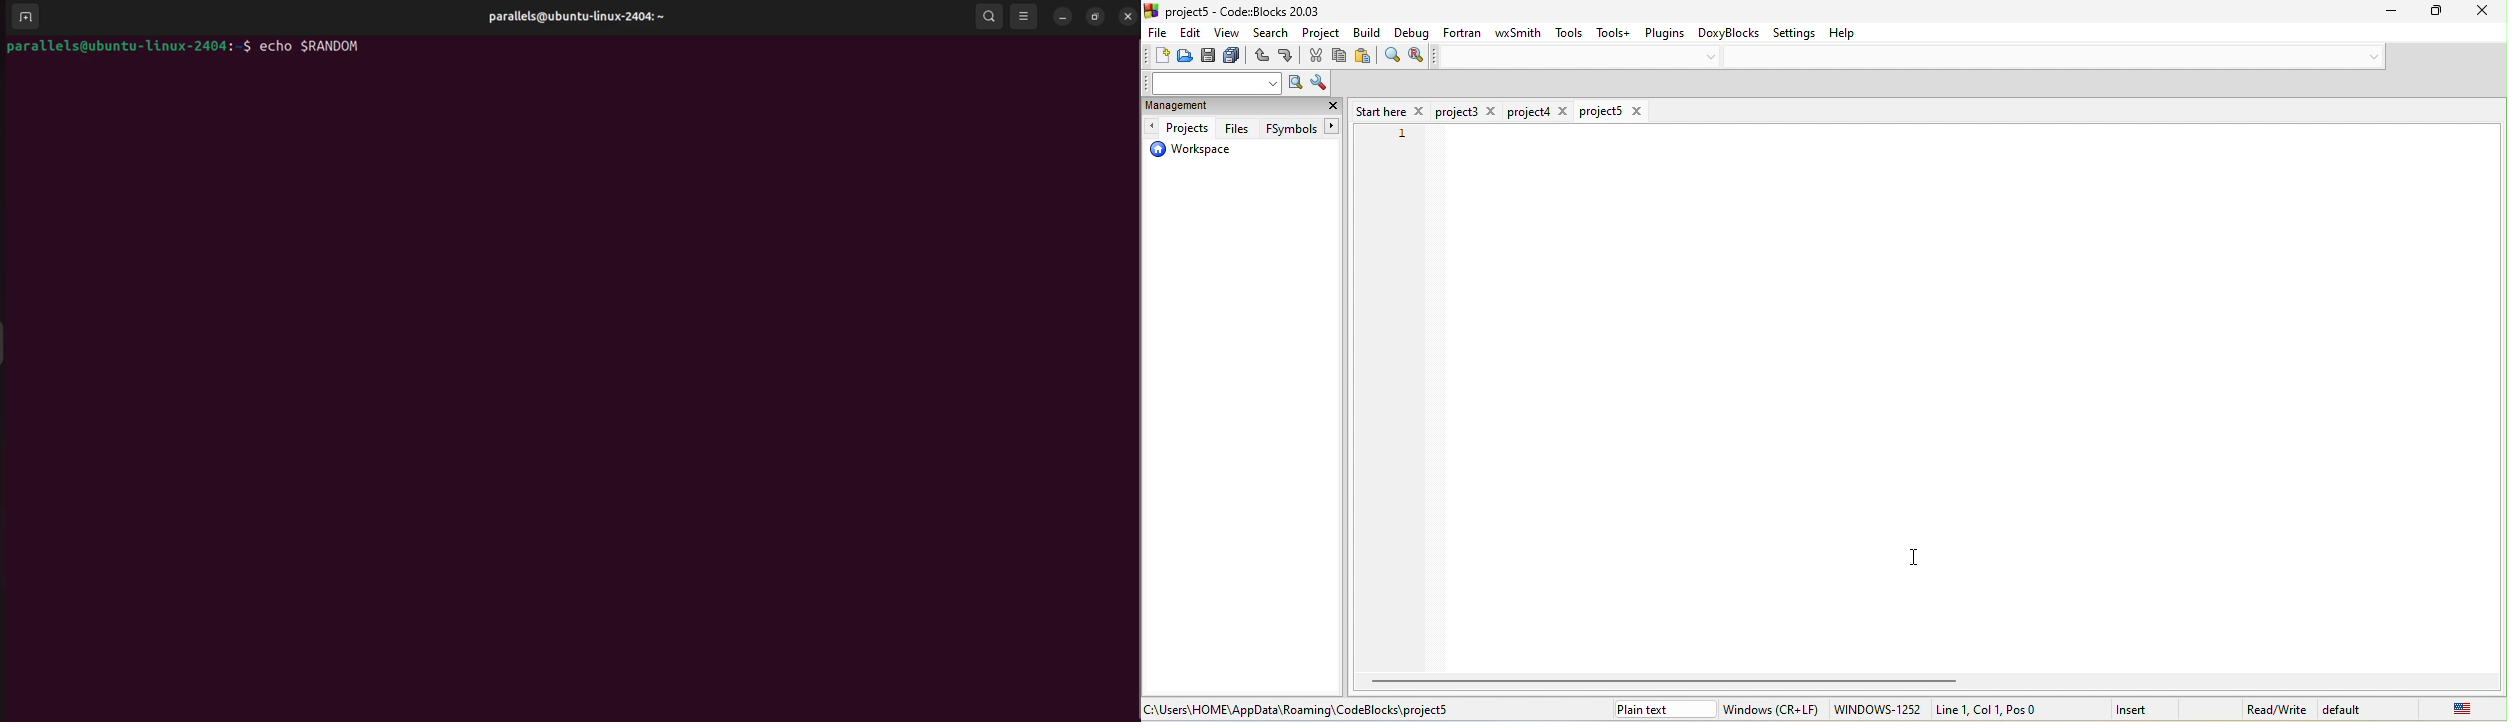 This screenshot has height=728, width=2520. What do you see at coordinates (1186, 58) in the screenshot?
I see `open` at bounding box center [1186, 58].